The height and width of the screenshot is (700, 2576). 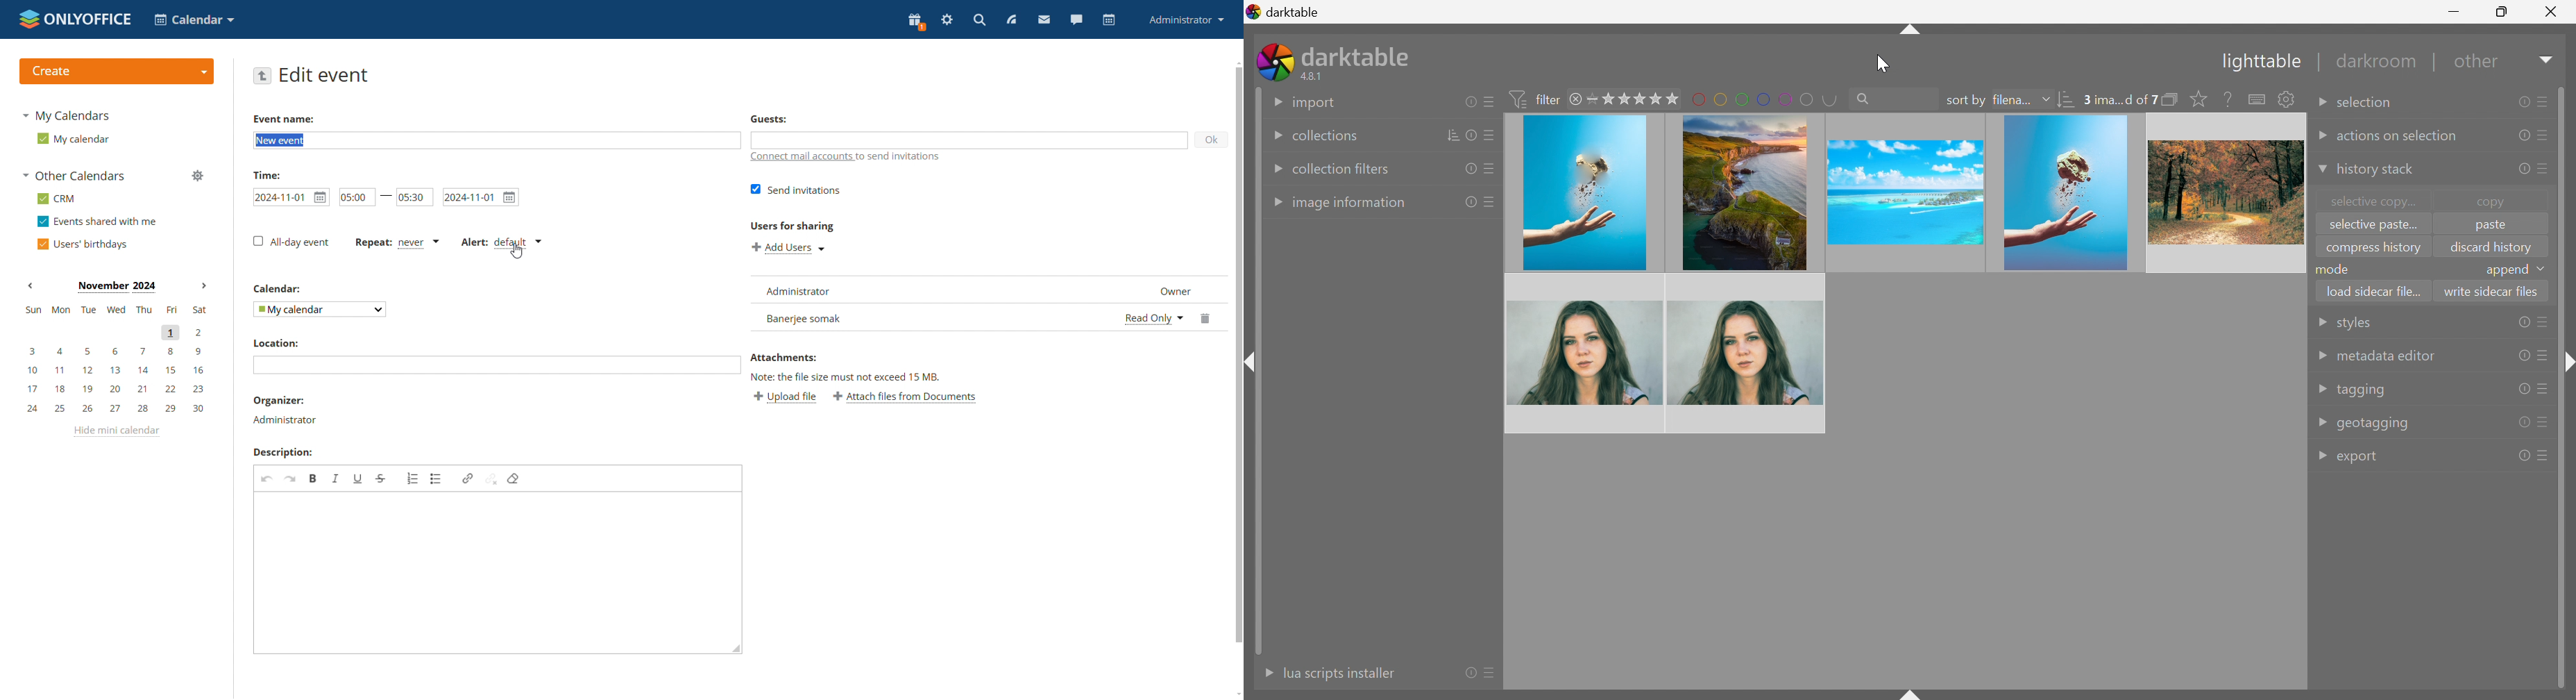 I want to click on presets, so click(x=2546, y=135).